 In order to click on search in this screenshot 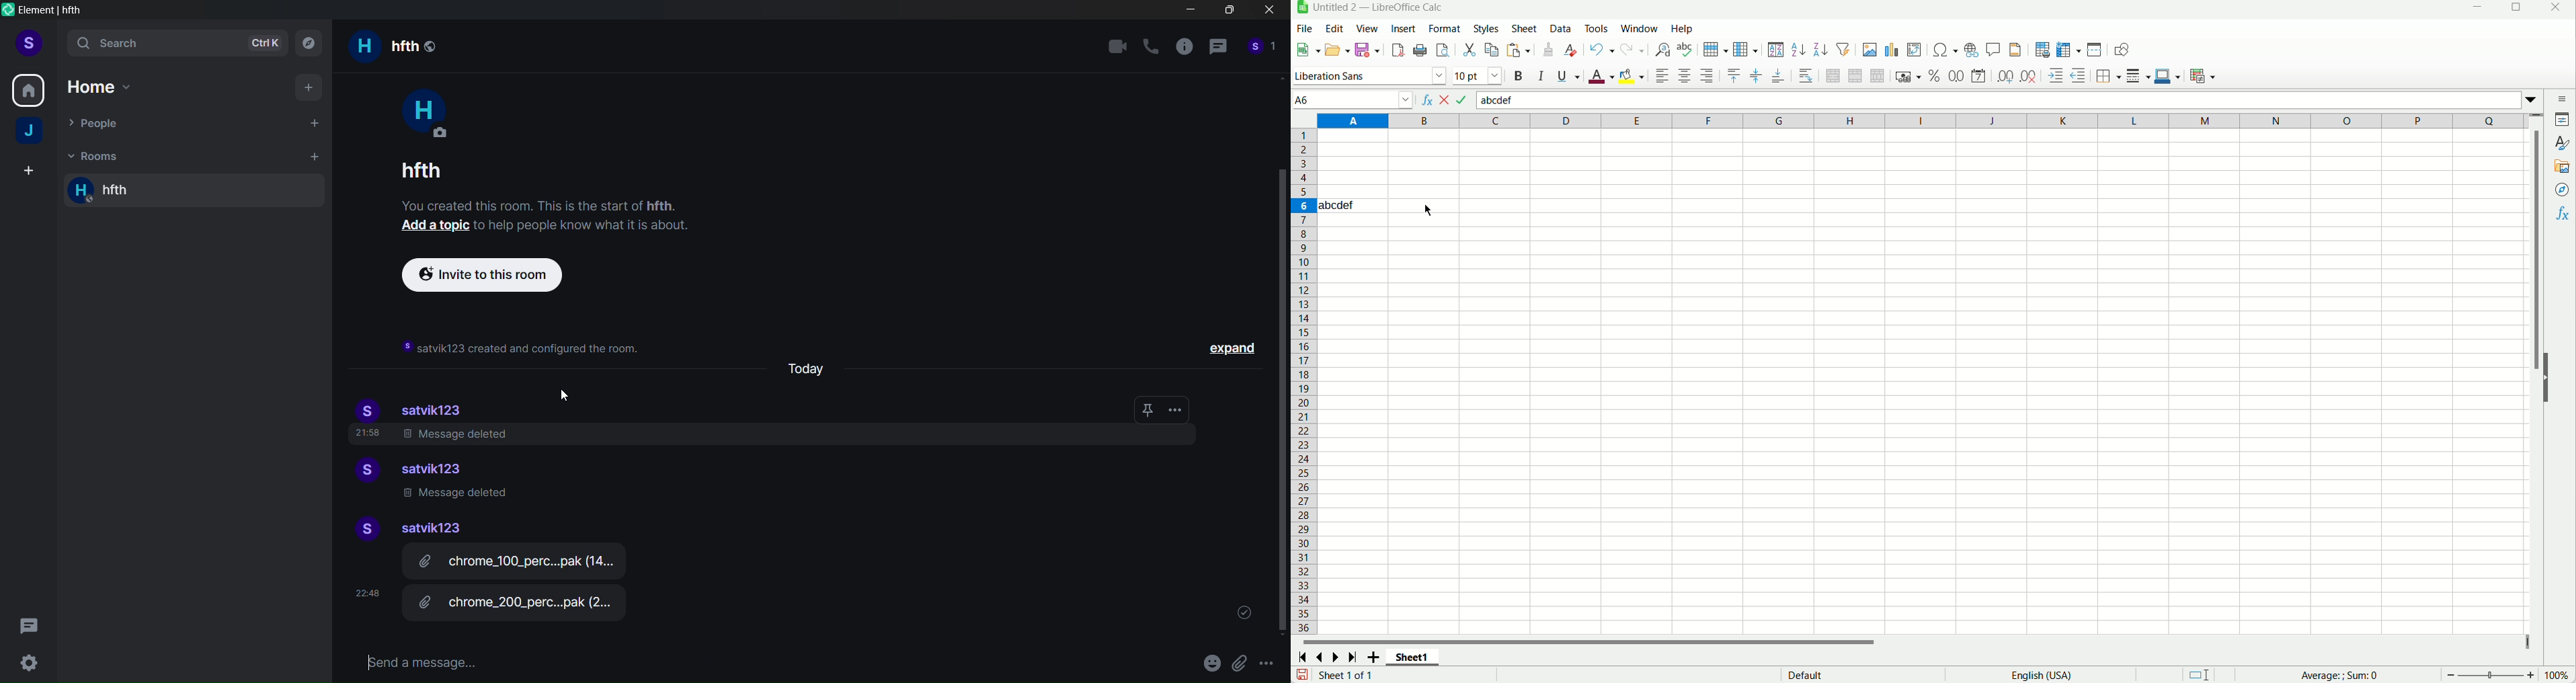, I will do `click(174, 44)`.